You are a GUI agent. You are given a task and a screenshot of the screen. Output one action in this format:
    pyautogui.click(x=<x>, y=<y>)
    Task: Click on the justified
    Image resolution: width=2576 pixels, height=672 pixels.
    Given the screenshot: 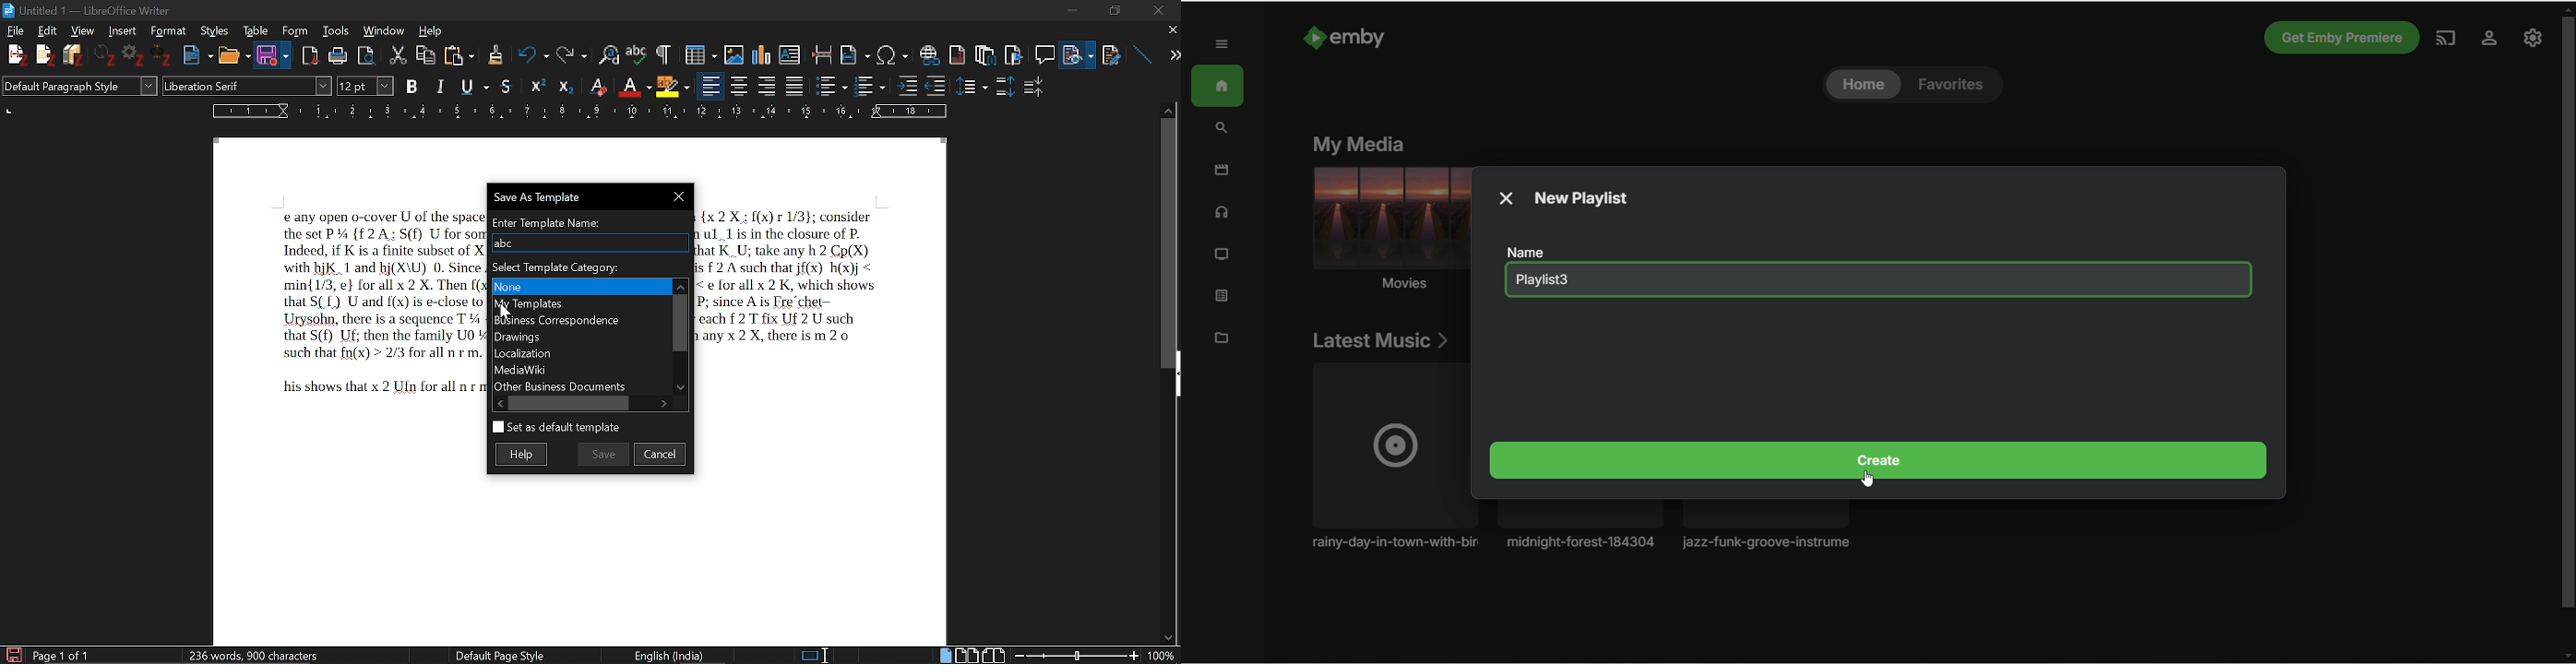 What is the action you would take?
    pyautogui.click(x=796, y=86)
    